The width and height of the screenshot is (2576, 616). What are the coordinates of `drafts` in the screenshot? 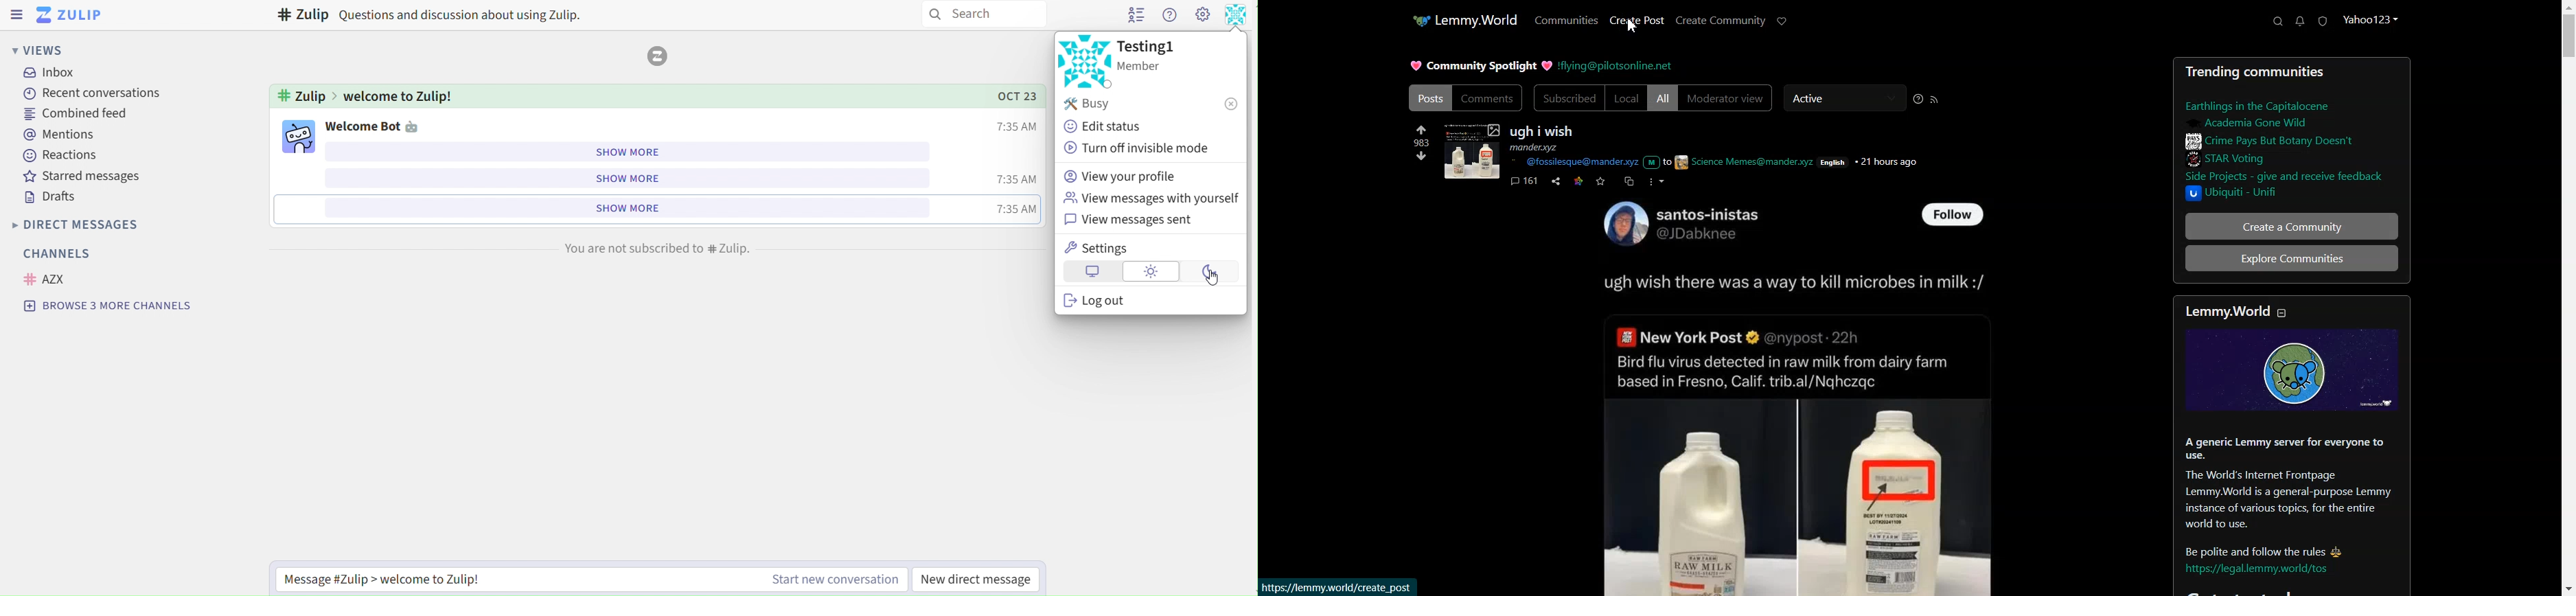 It's located at (54, 197).